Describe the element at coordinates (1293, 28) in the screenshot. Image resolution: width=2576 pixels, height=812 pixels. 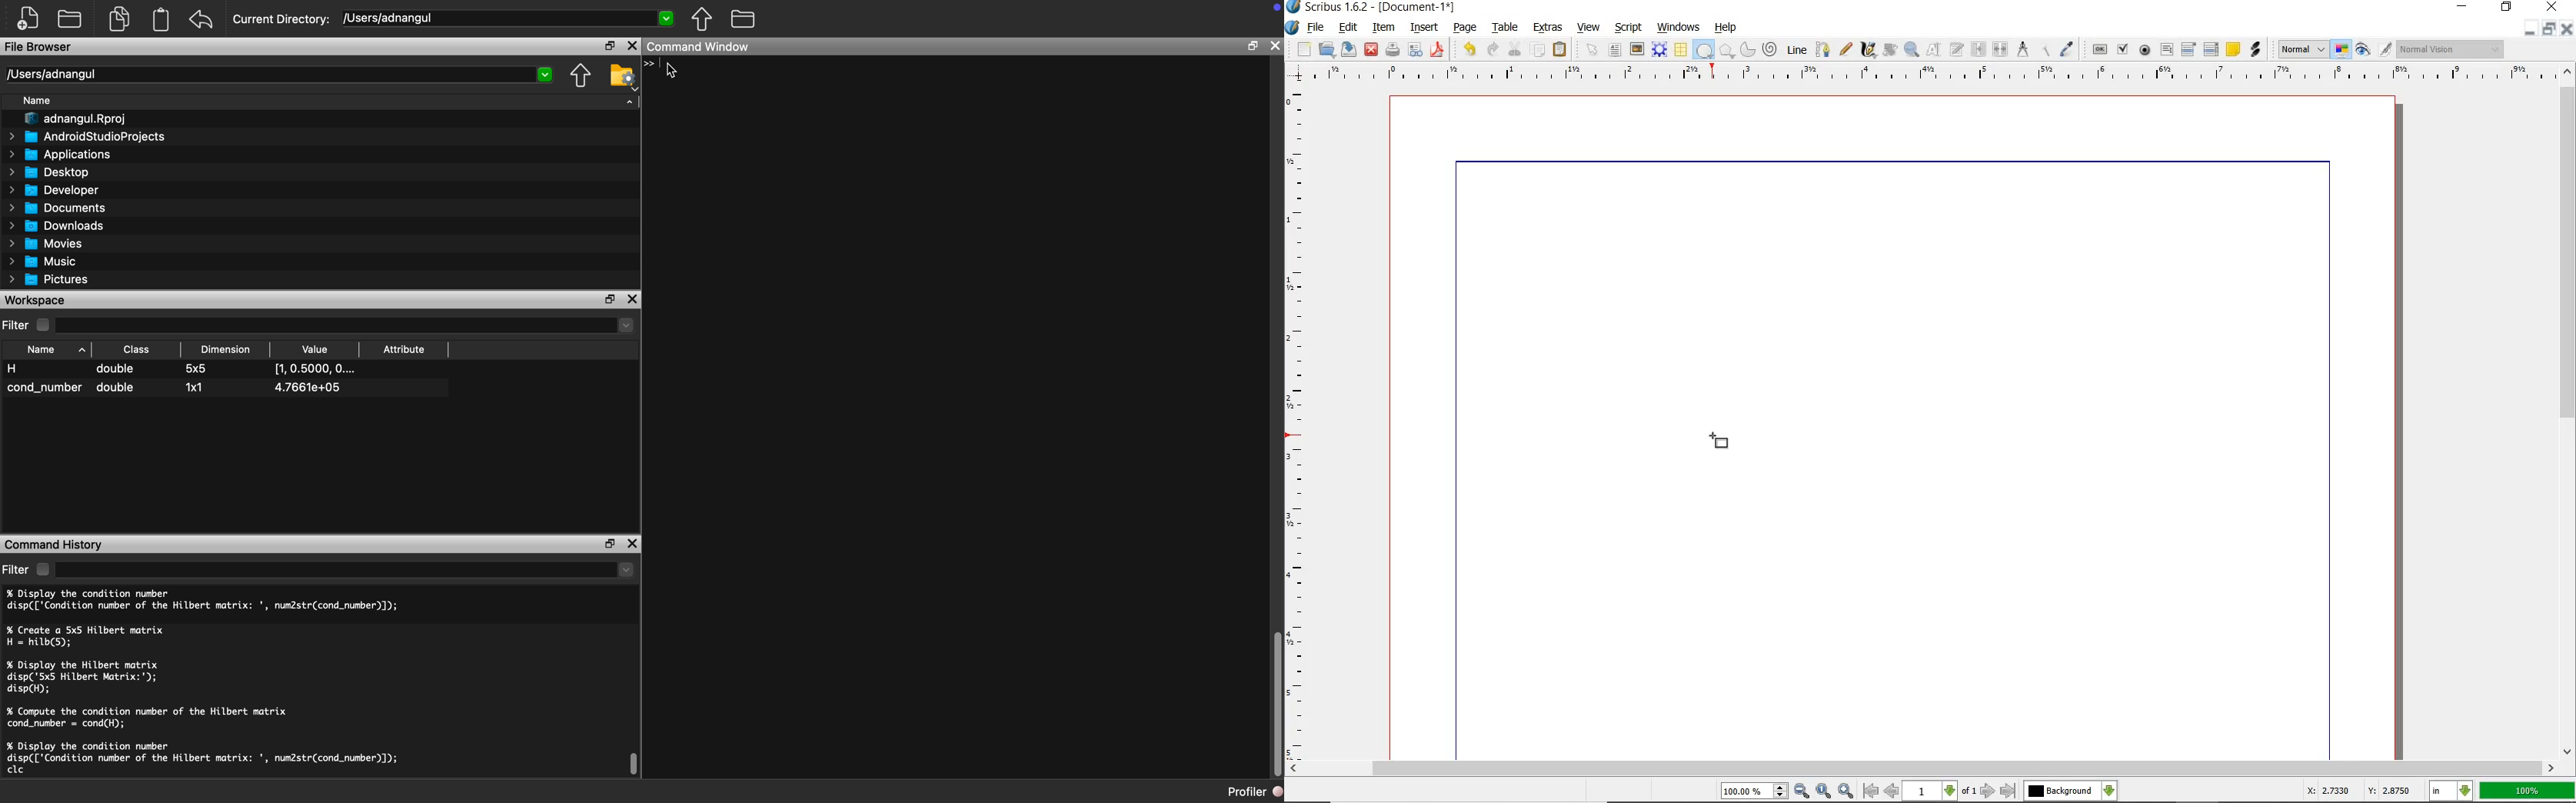
I see `SYSTEM LOGO` at that location.